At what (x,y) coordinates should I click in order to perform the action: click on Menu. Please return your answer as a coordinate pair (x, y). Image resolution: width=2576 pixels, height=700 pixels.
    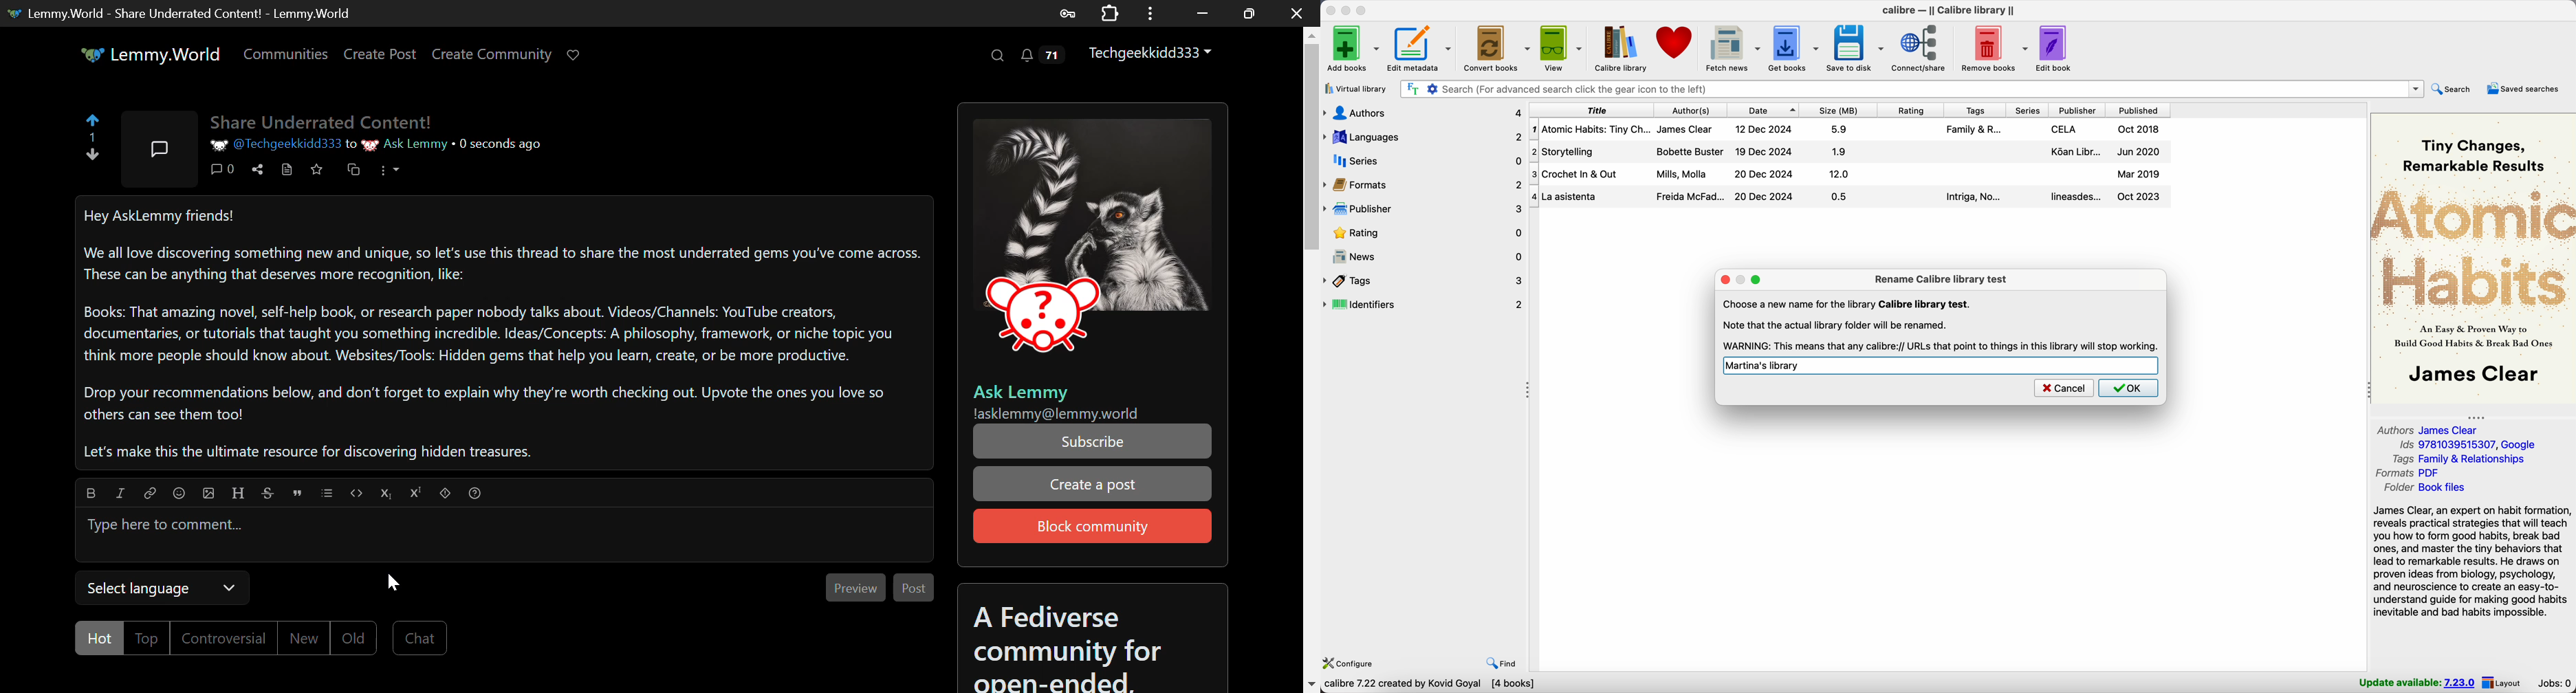
    Looking at the image, I should click on (393, 175).